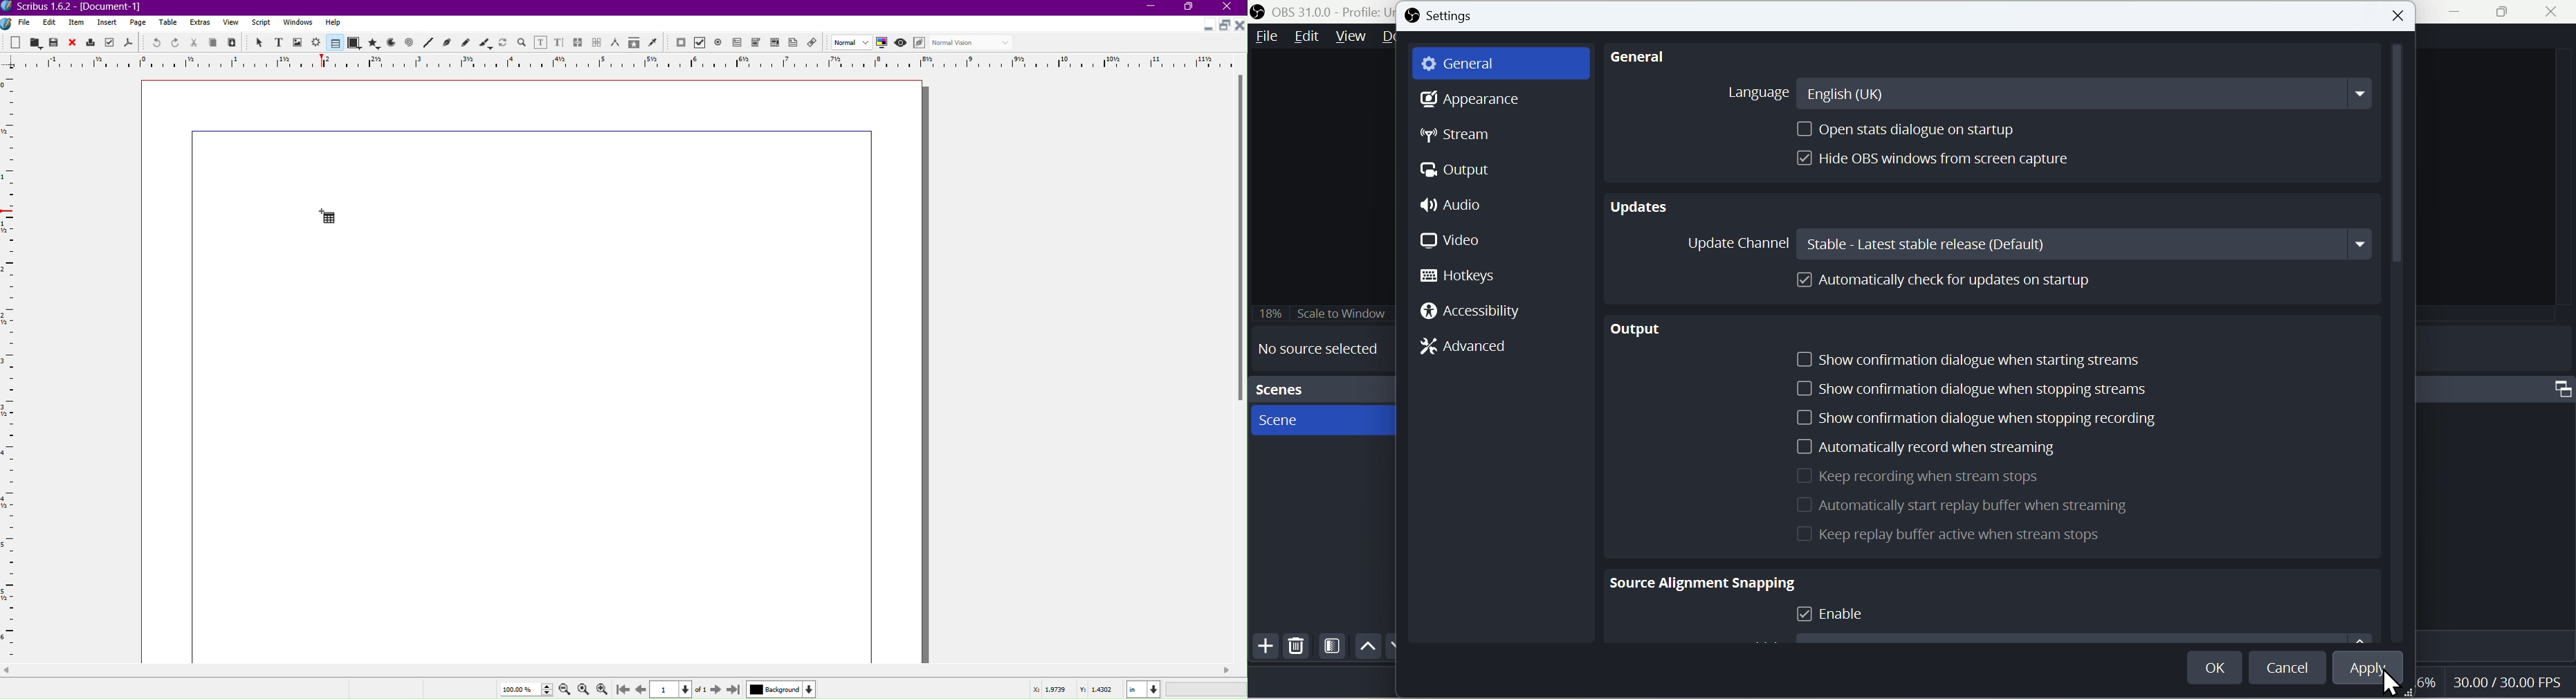 This screenshot has width=2576, height=700. I want to click on output, so click(1632, 329).